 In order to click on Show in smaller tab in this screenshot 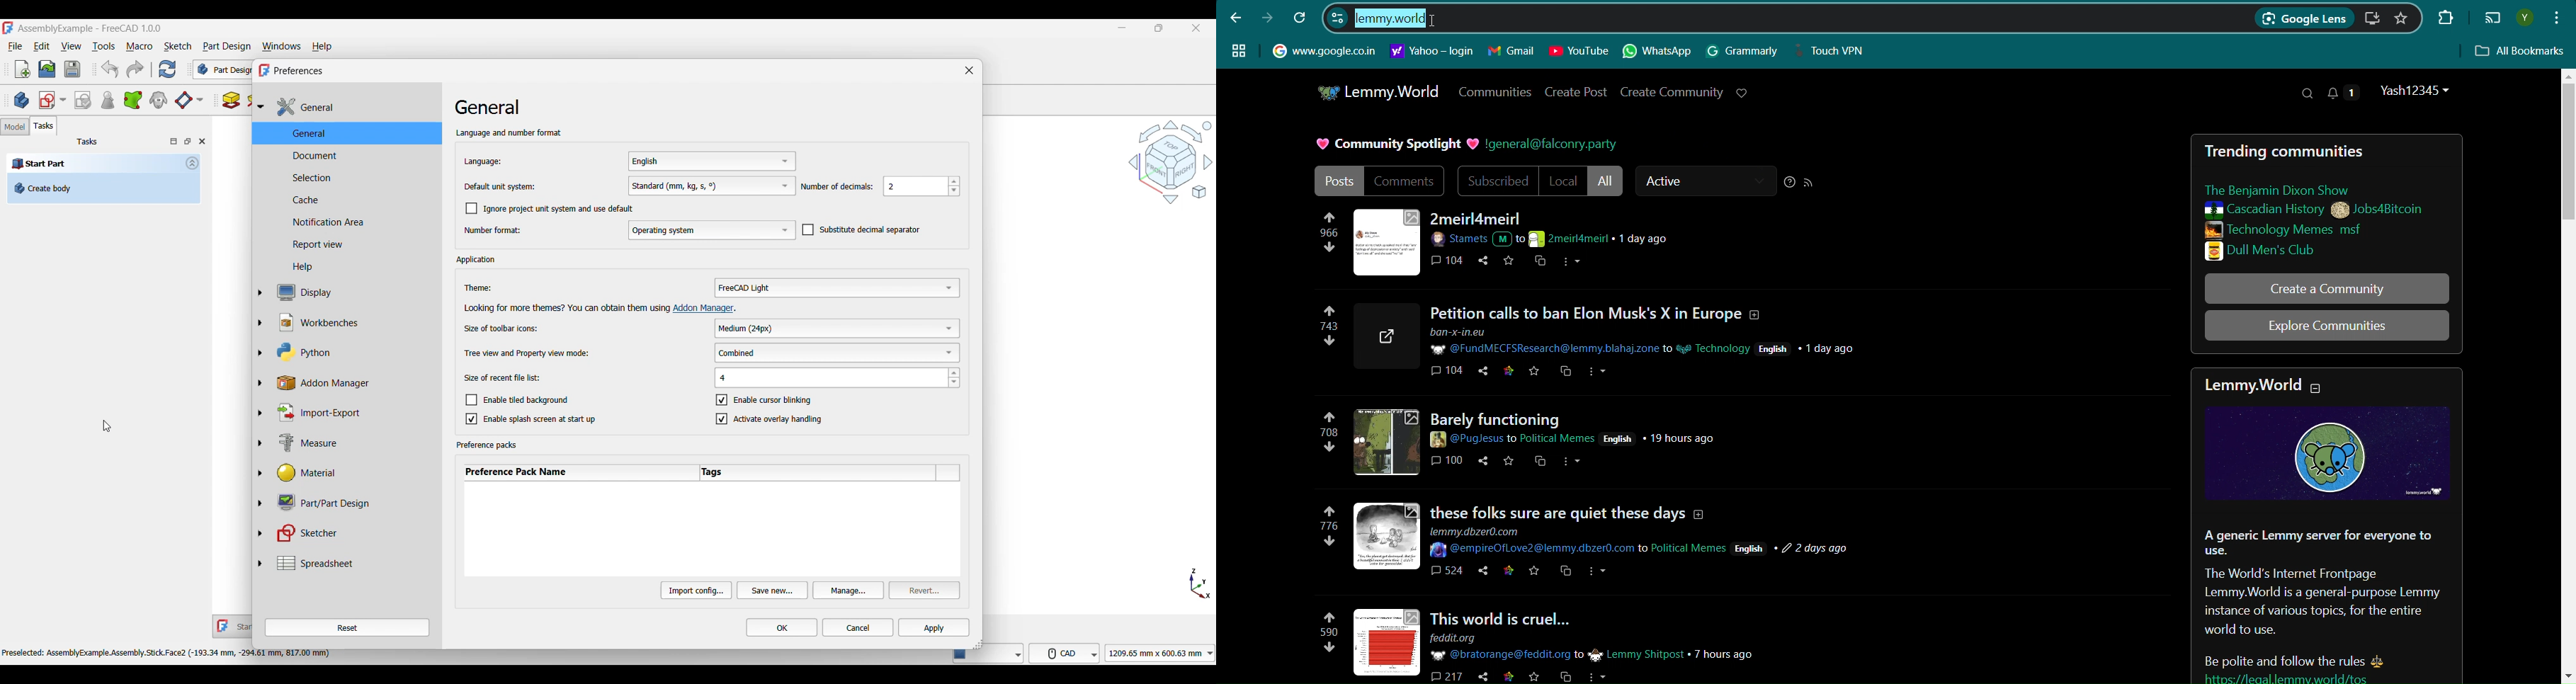, I will do `click(1159, 28)`.